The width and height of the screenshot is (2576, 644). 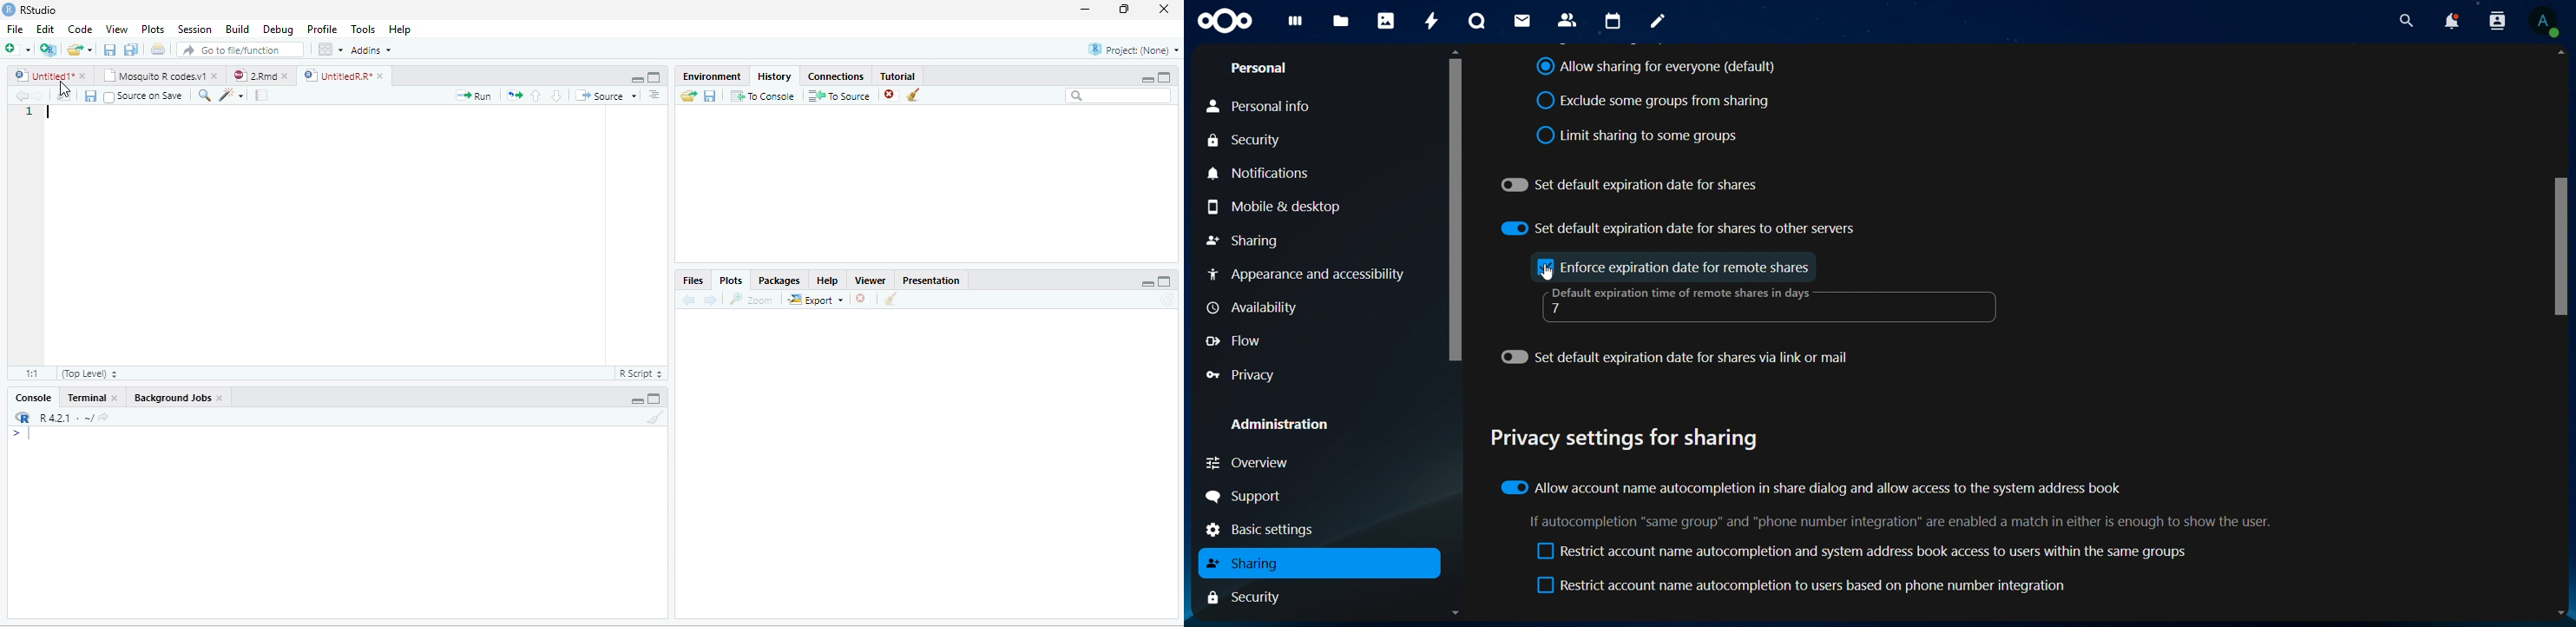 I want to click on Create a project, so click(x=49, y=48).